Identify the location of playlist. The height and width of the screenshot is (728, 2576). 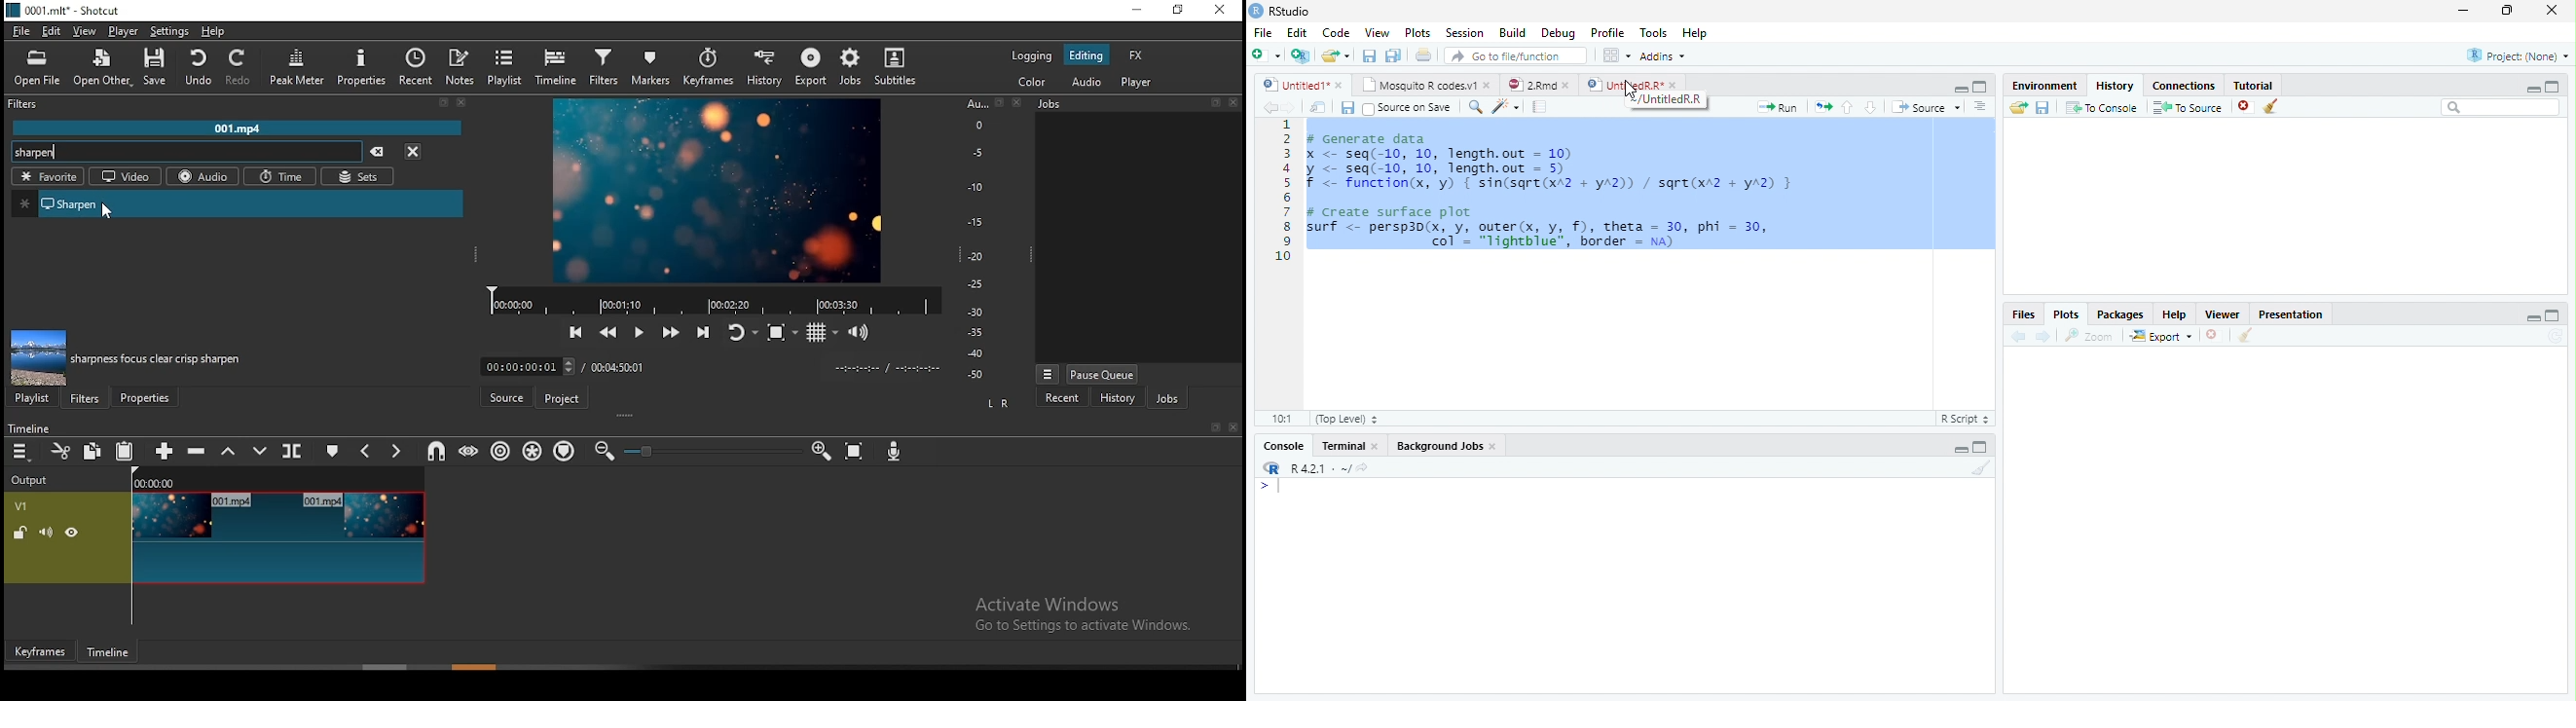
(35, 398).